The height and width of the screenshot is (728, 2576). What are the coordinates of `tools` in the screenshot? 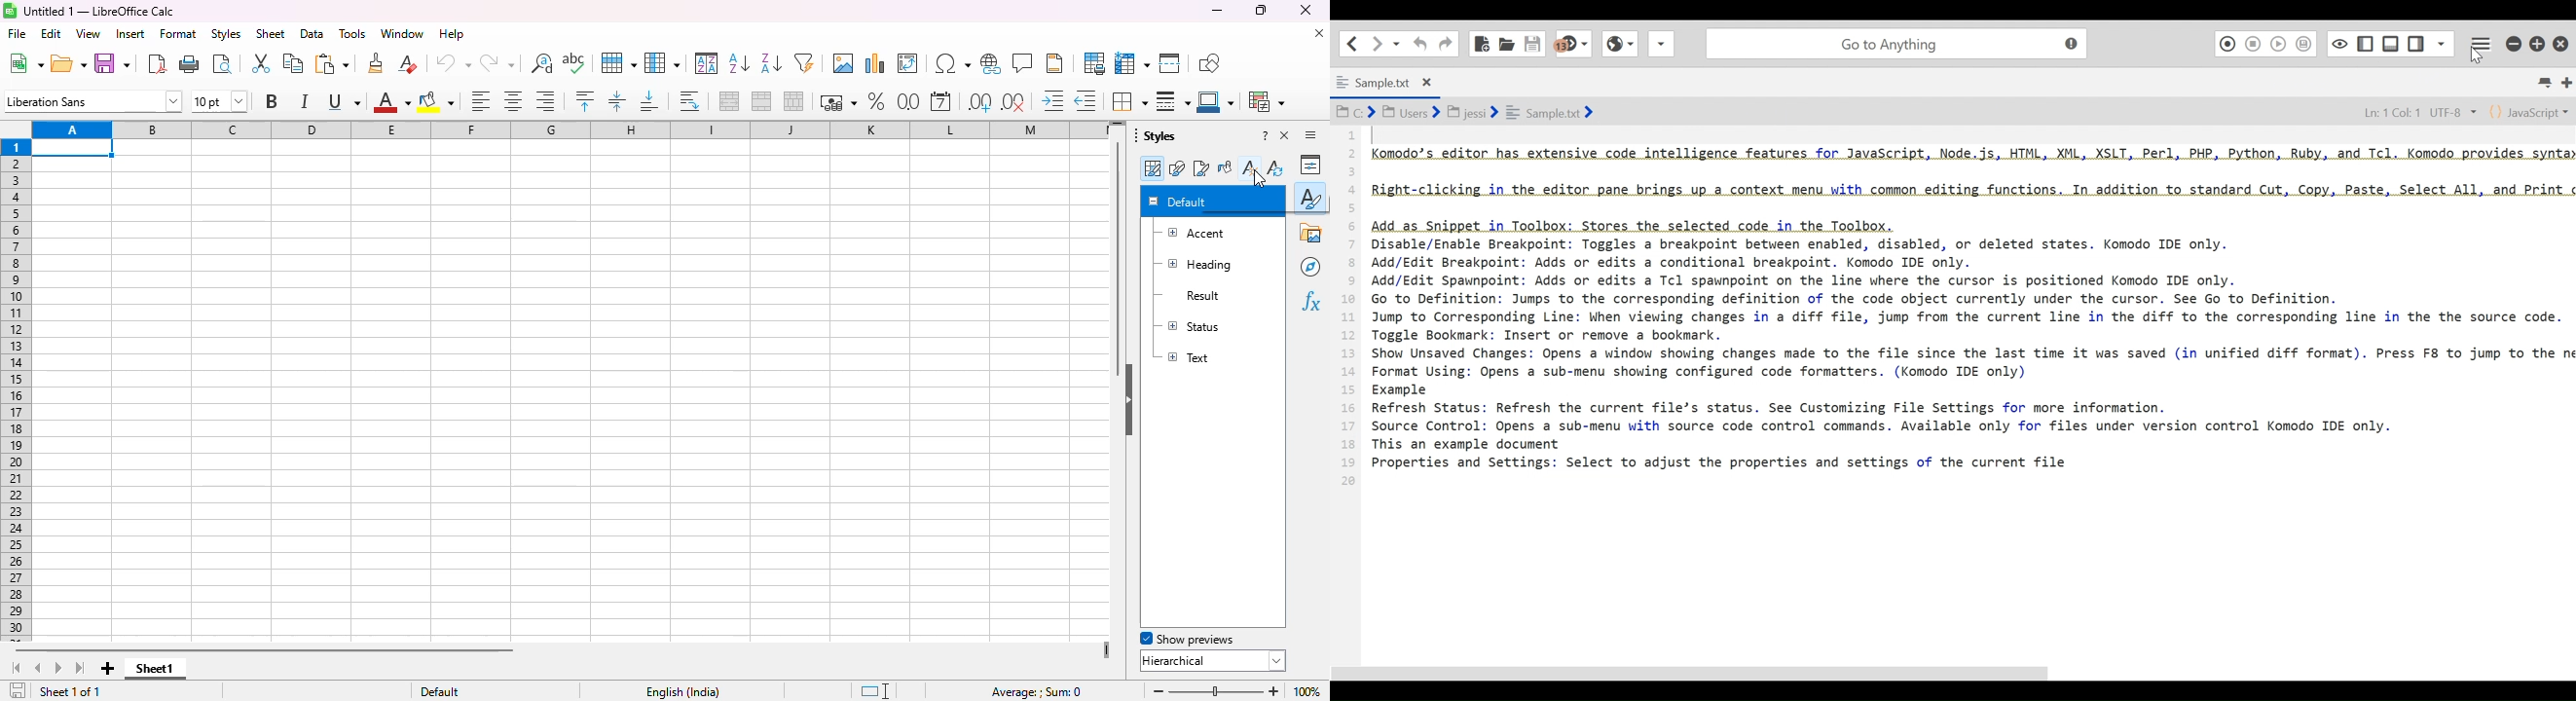 It's located at (352, 34).